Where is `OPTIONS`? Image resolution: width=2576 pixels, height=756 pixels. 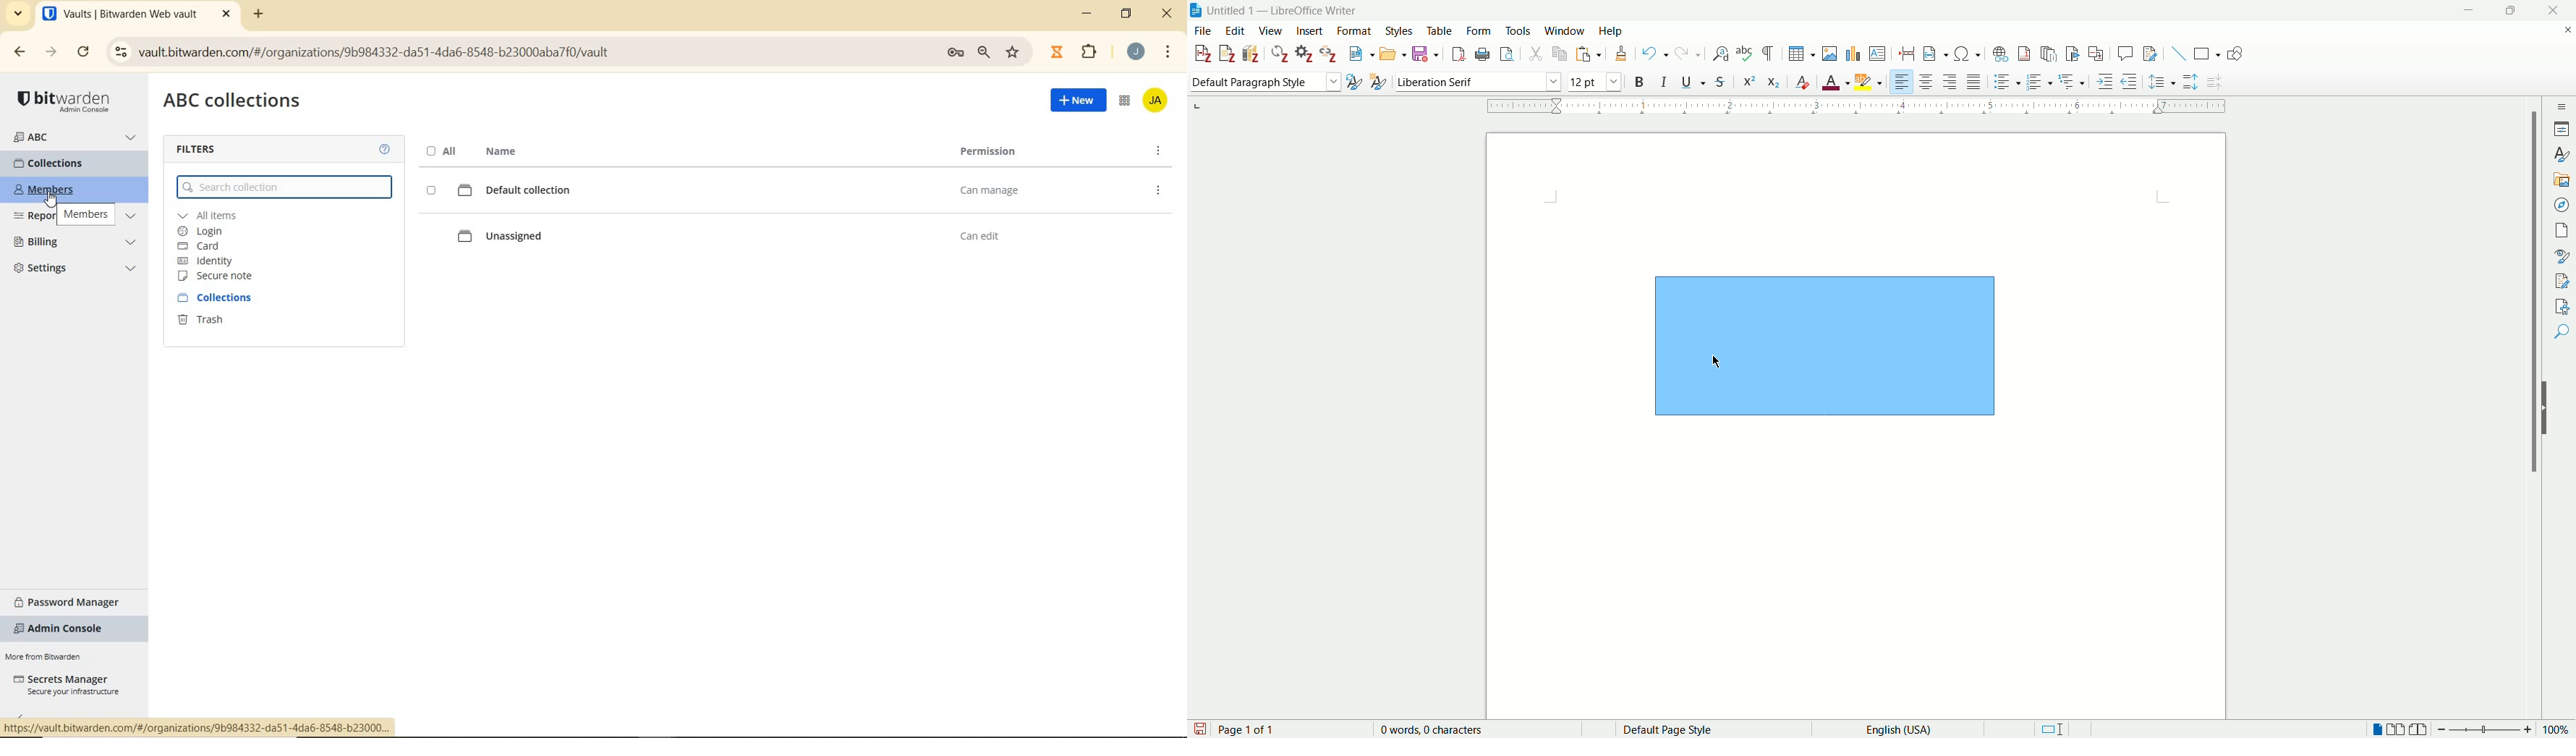
OPTIONS is located at coordinates (1159, 192).